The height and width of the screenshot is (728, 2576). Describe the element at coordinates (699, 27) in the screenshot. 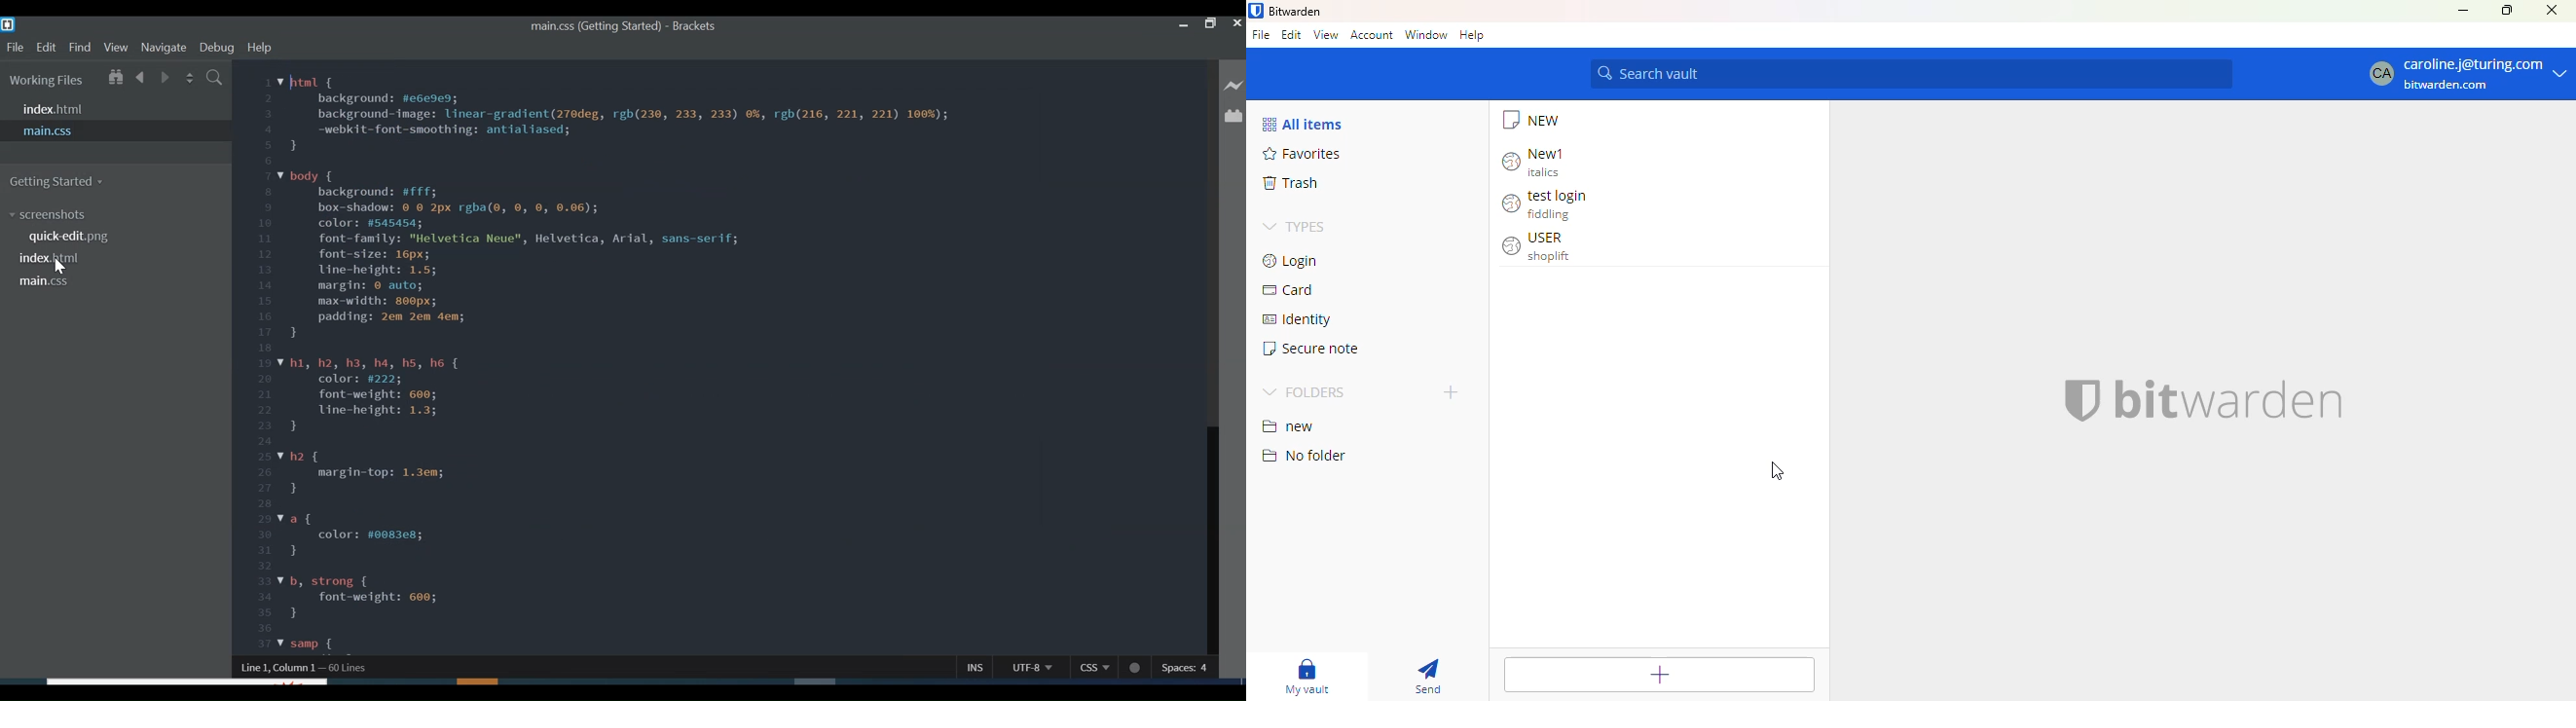

I see `Brackets` at that location.